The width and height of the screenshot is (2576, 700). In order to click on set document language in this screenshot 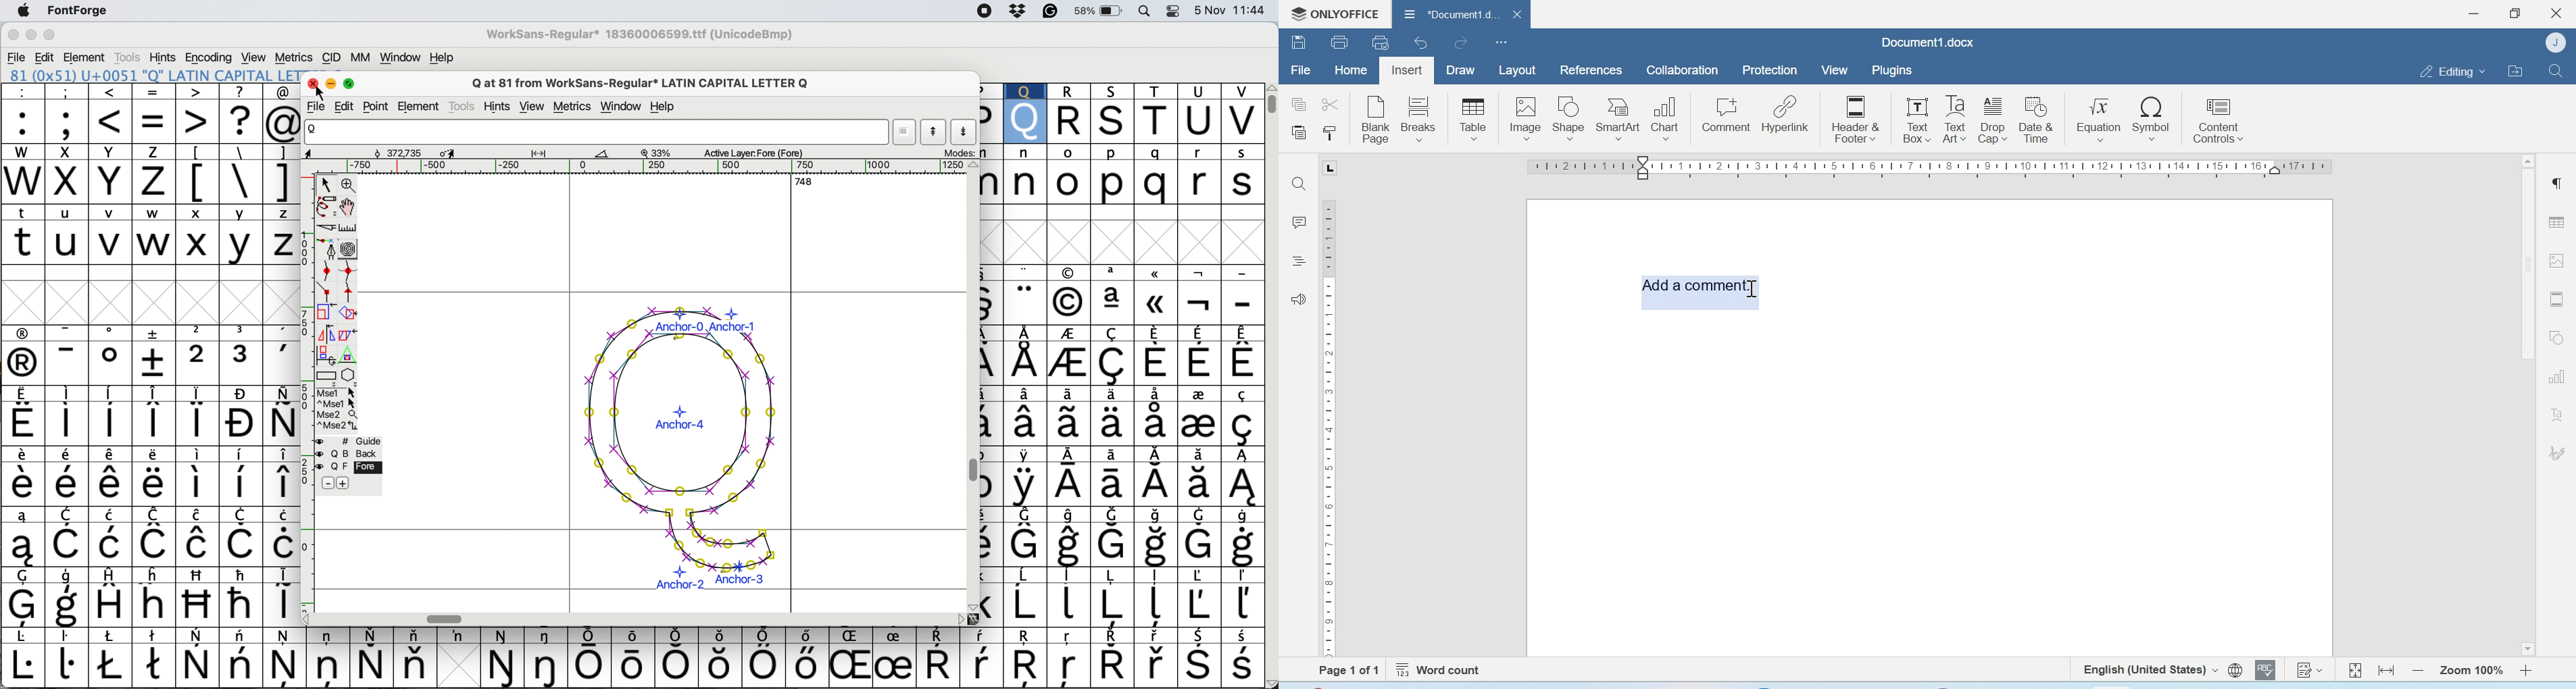, I will do `click(2235, 670)`.